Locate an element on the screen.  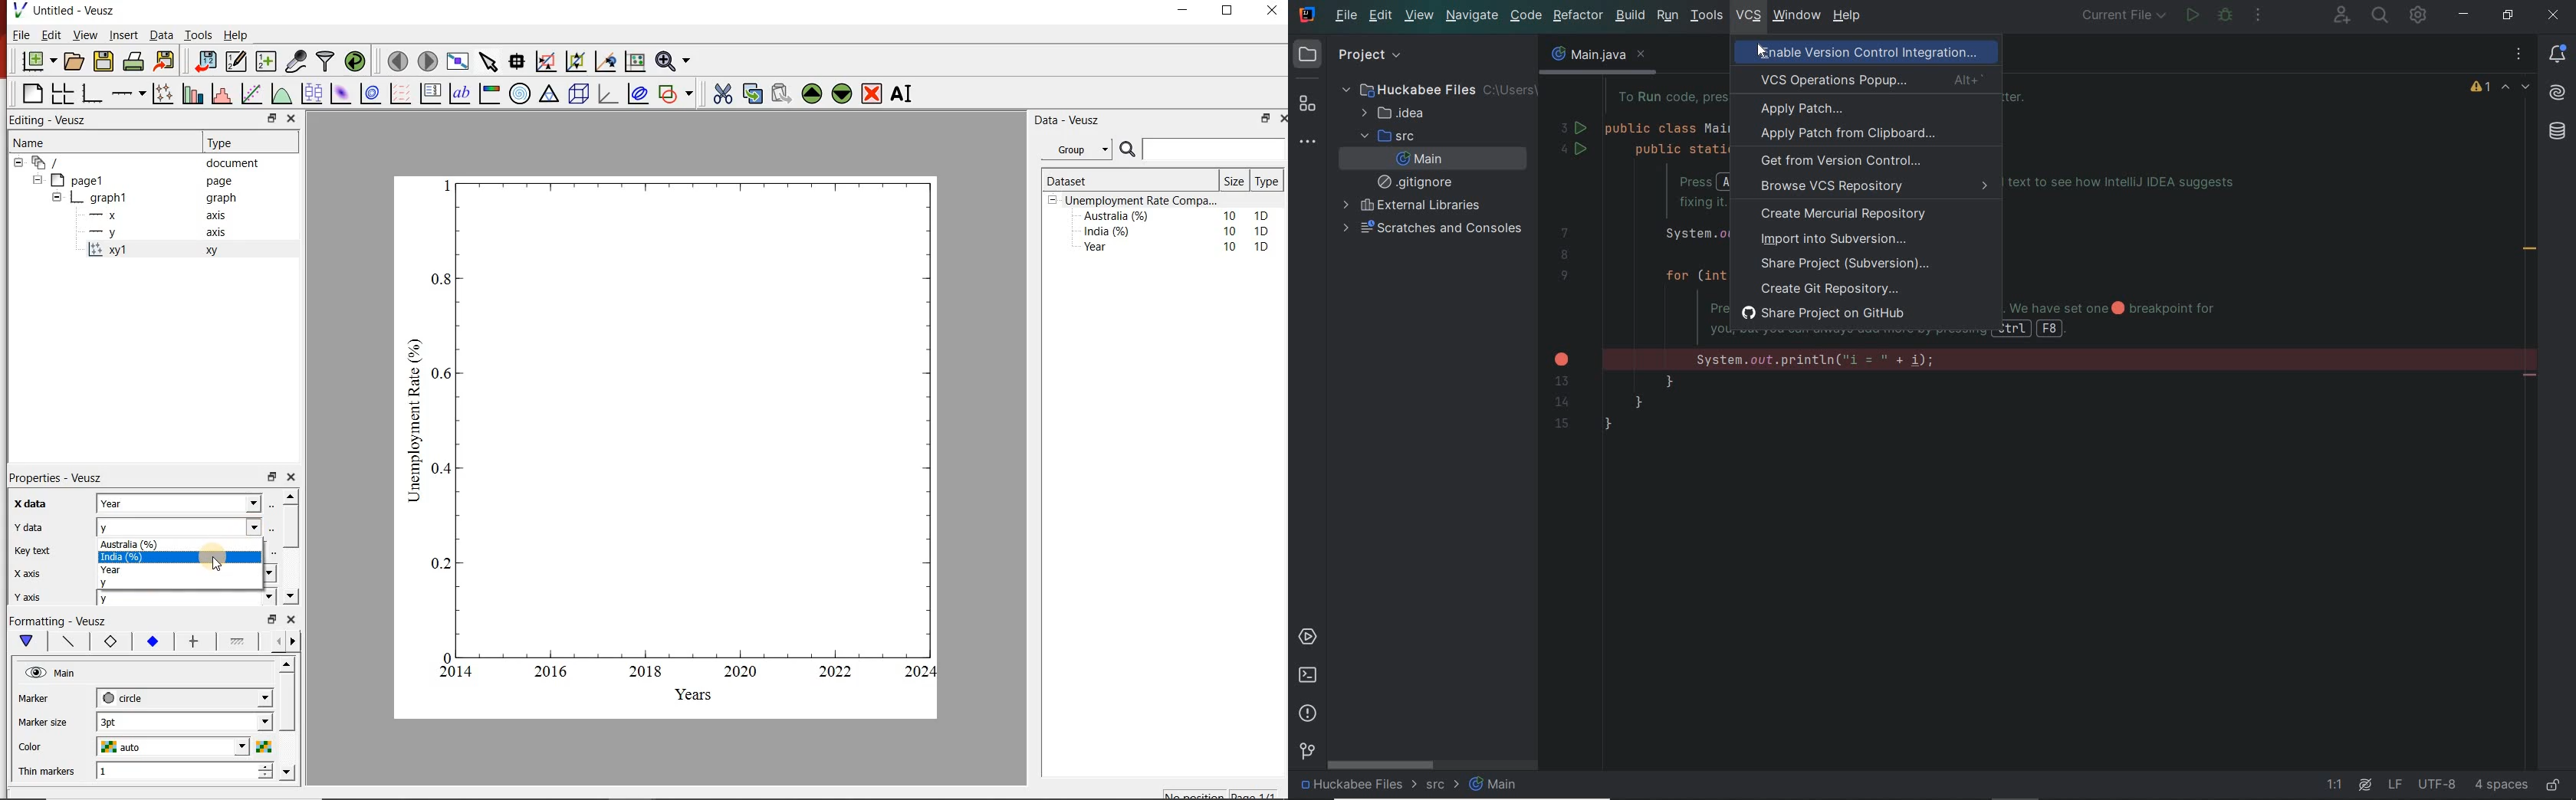
file encoding is located at coordinates (2436, 784).